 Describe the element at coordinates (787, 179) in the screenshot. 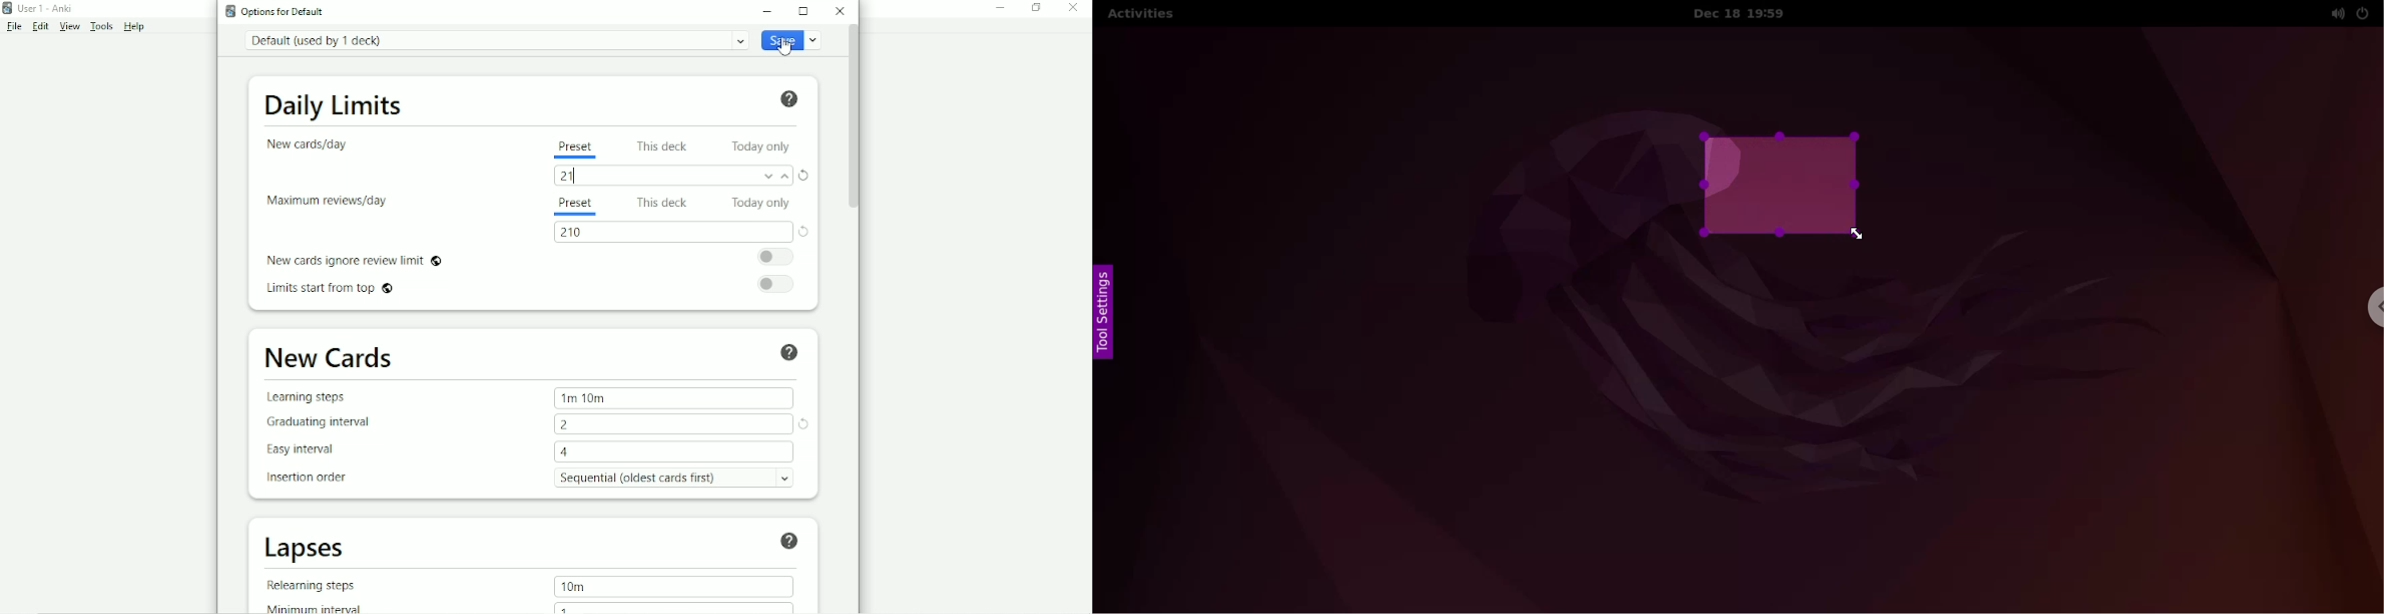

I see `Increment value` at that location.